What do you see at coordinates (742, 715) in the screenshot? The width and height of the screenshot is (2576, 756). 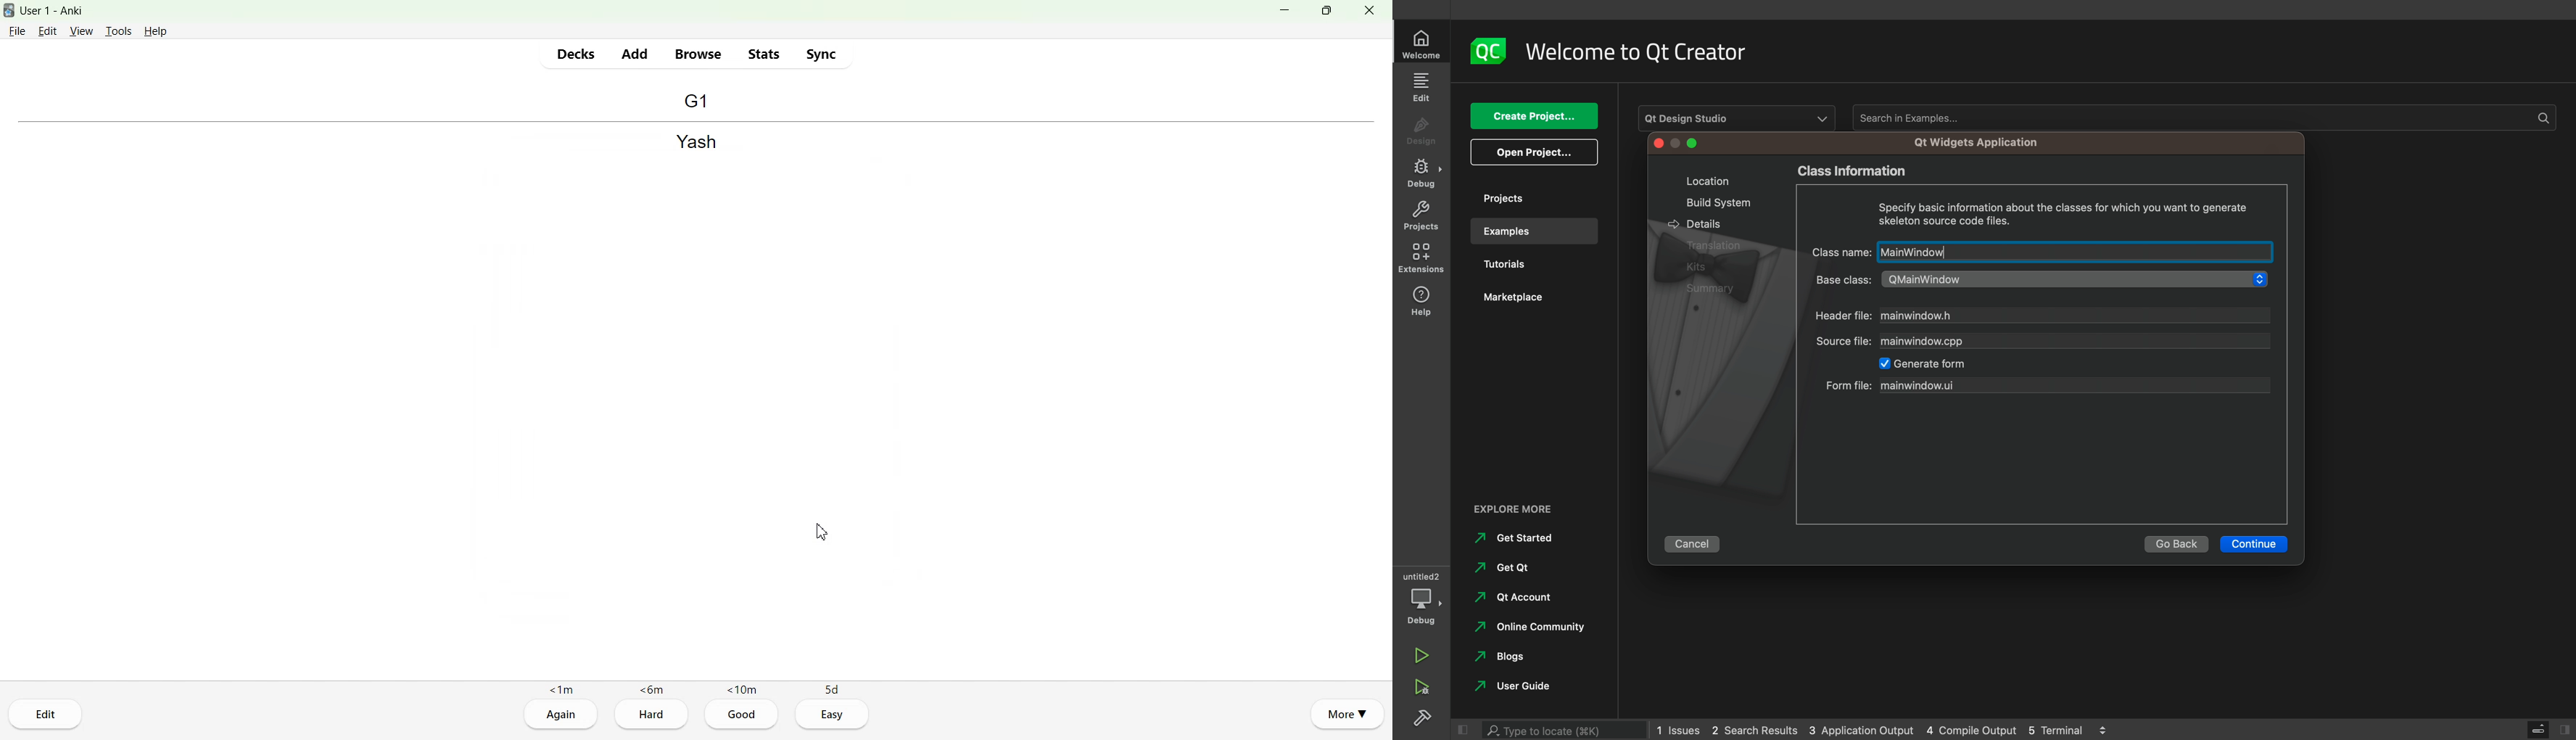 I see `Good` at bounding box center [742, 715].